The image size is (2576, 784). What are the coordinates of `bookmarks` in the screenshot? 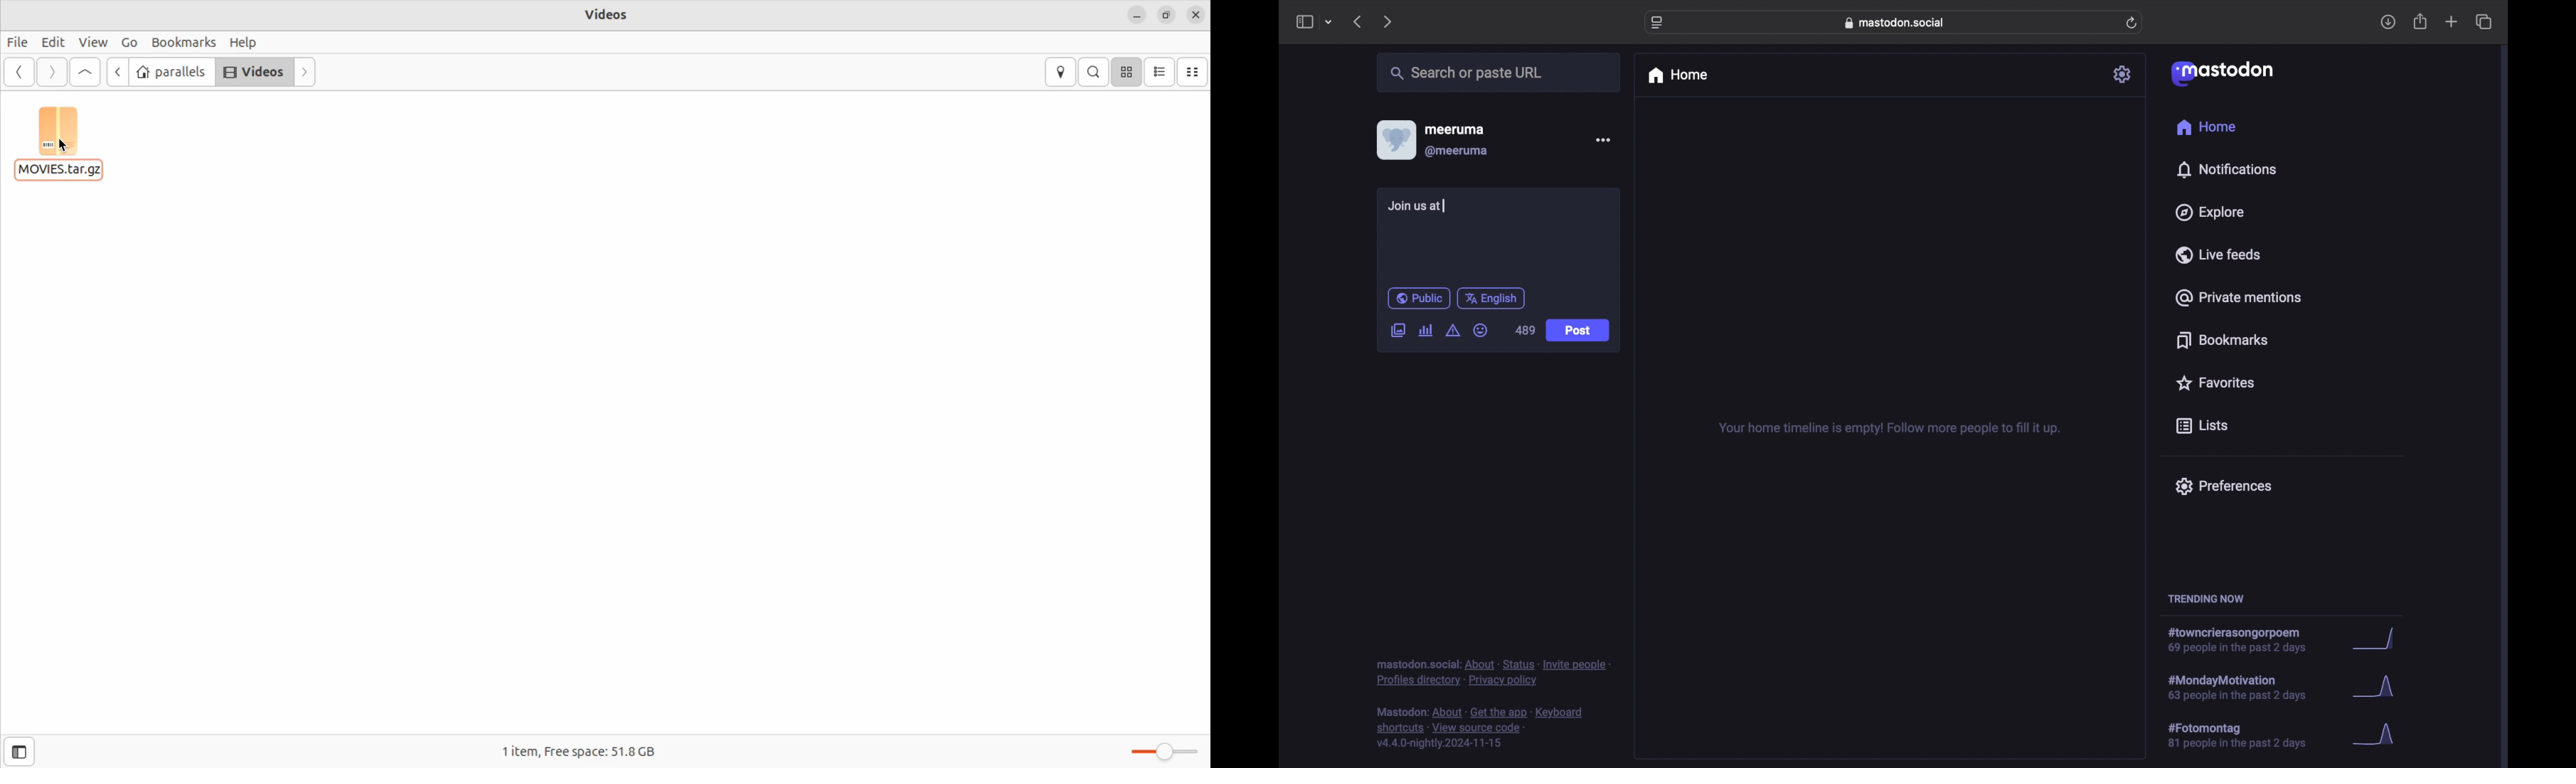 It's located at (2222, 340).